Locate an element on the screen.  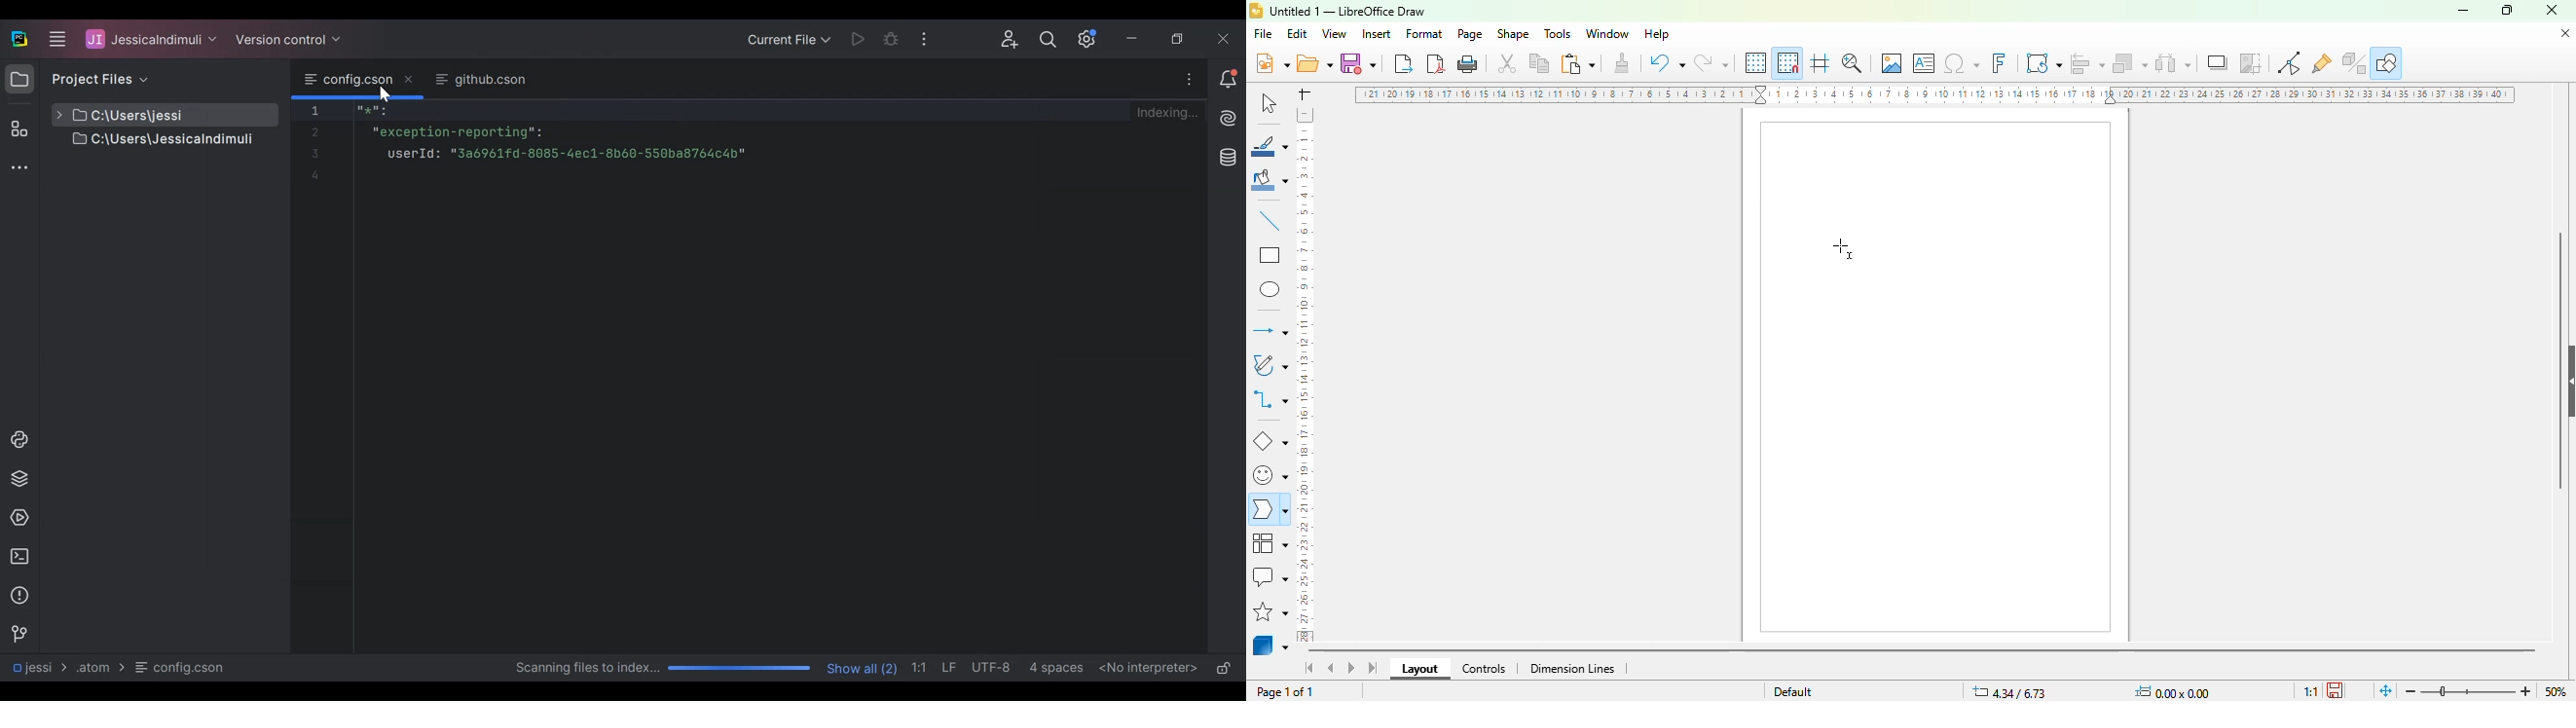
ellipse is located at coordinates (1271, 290).